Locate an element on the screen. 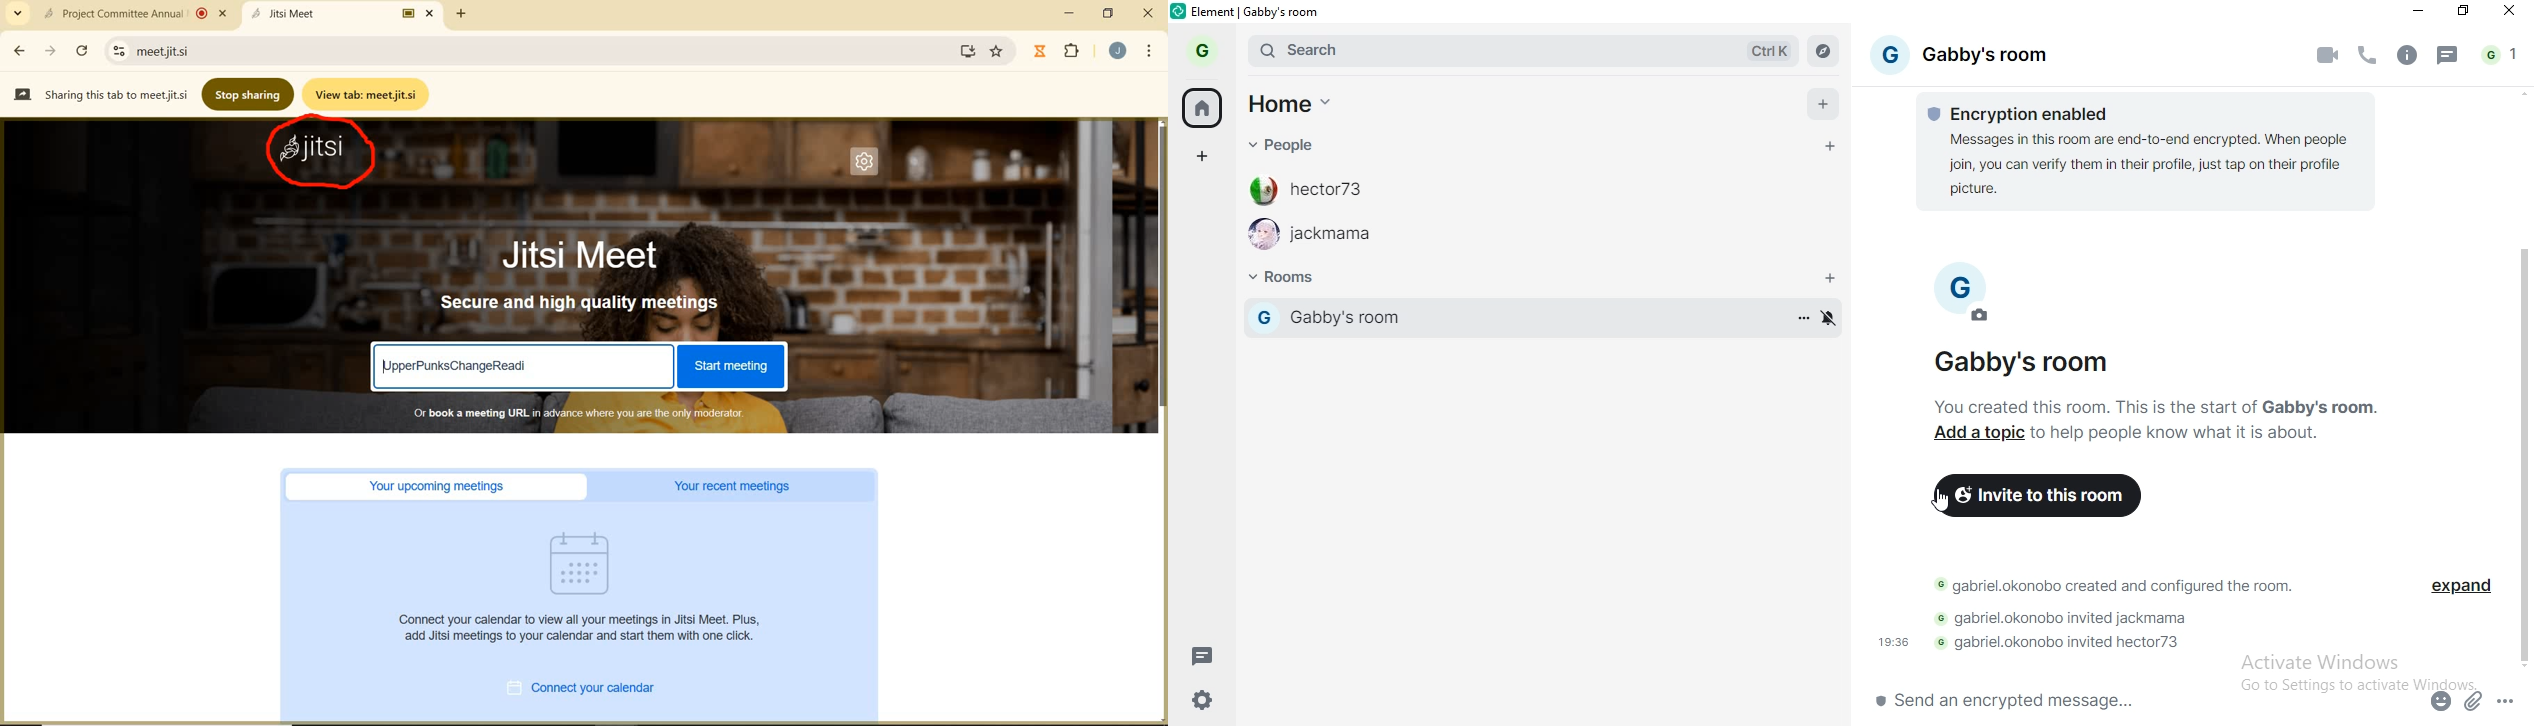  Or book a meeting URL in advance where you are the only moderator. is located at coordinates (577, 412).